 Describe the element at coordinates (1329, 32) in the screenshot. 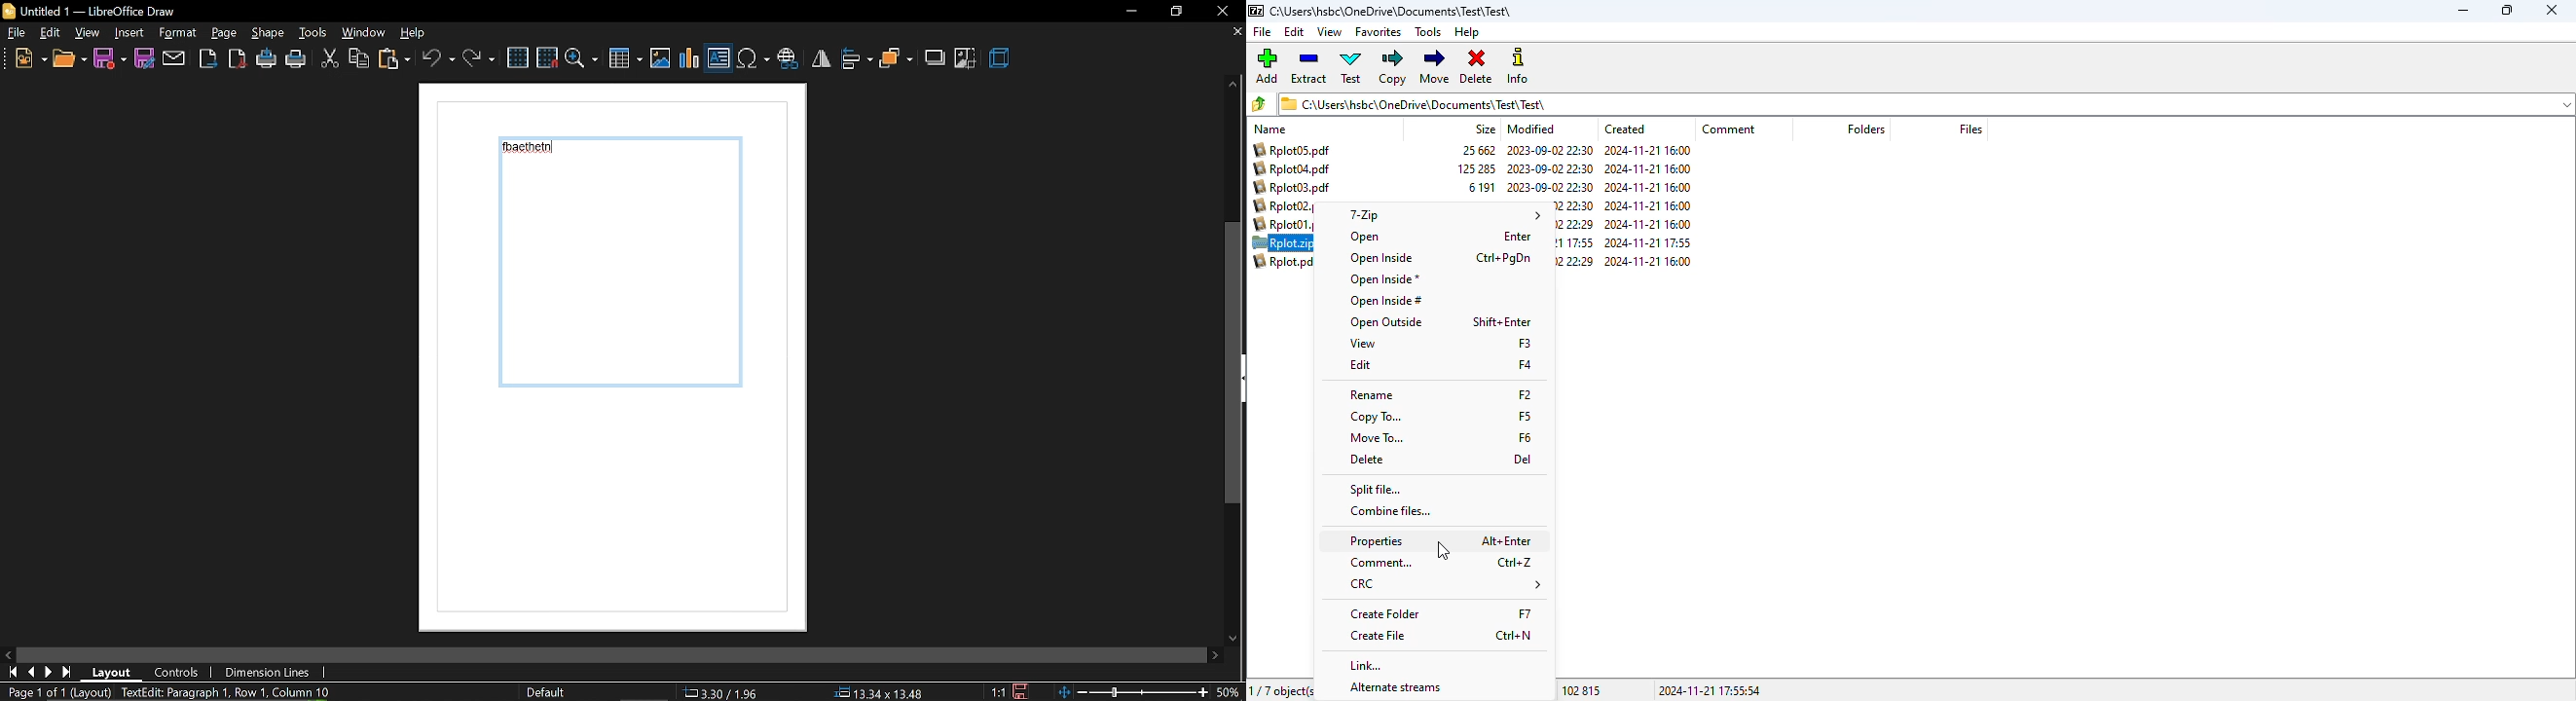

I see `view` at that location.